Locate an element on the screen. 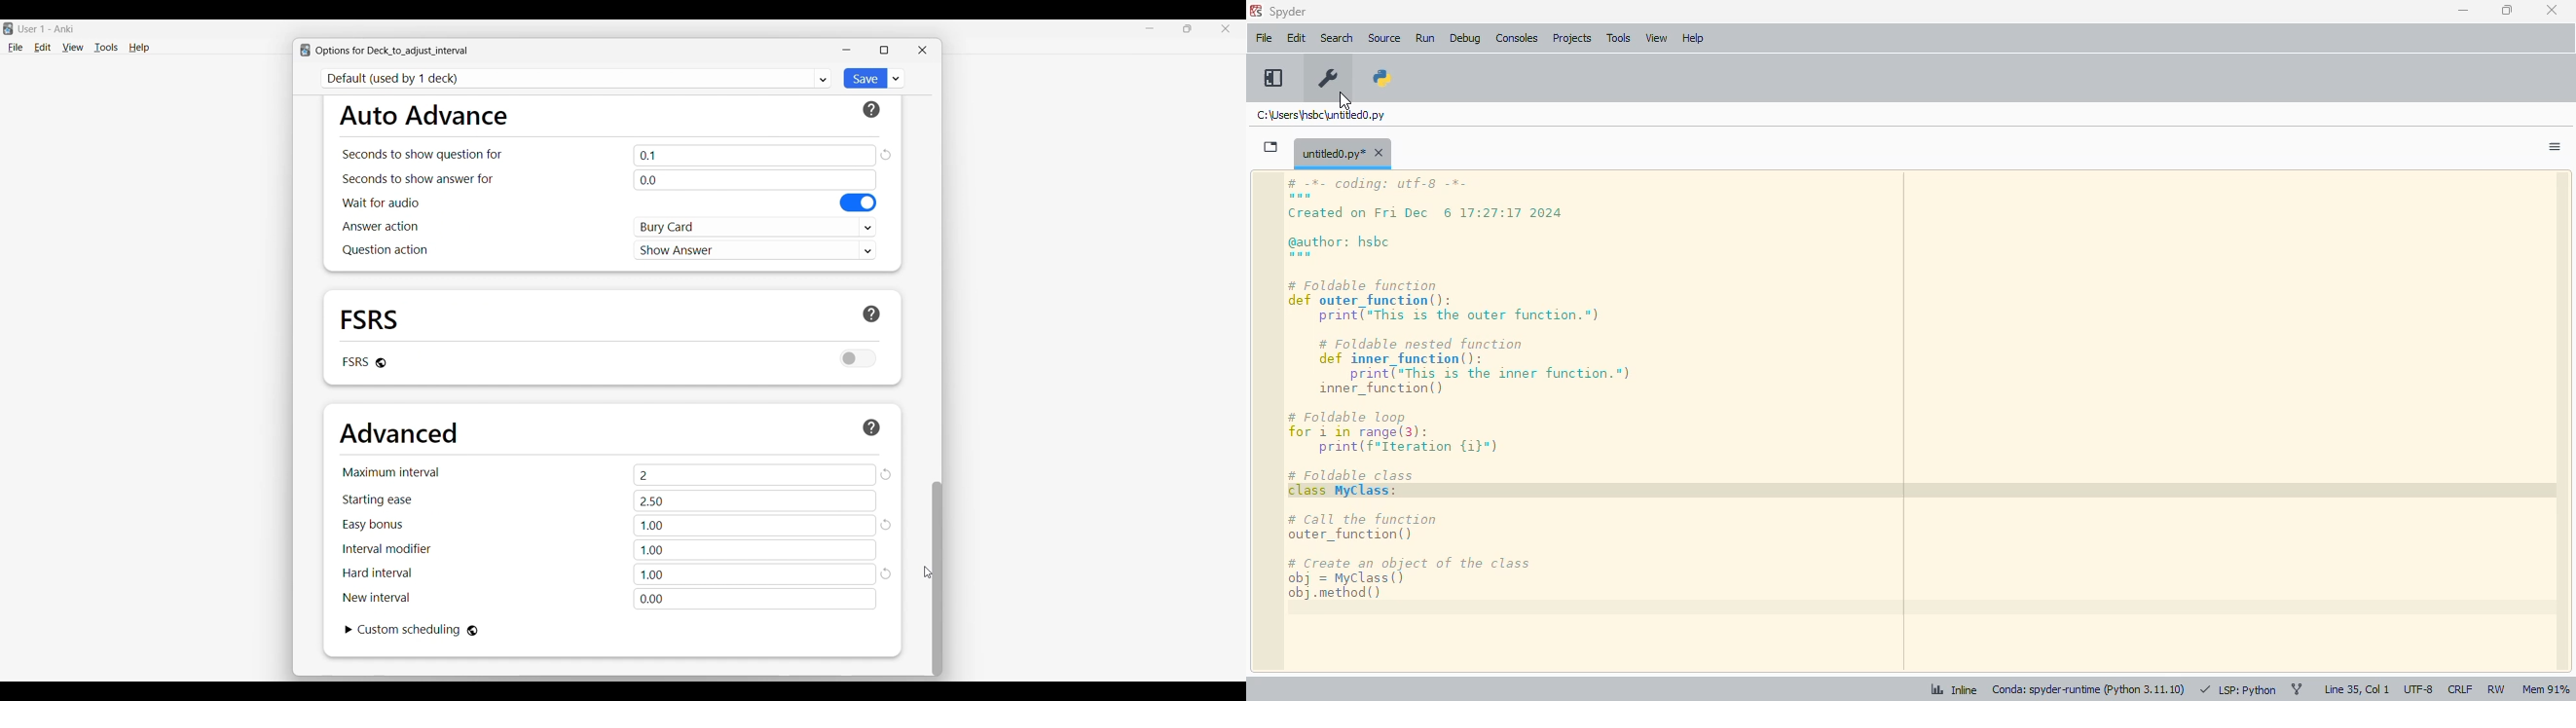 The height and width of the screenshot is (728, 2576). Show interface in smaller tab is located at coordinates (1188, 29).